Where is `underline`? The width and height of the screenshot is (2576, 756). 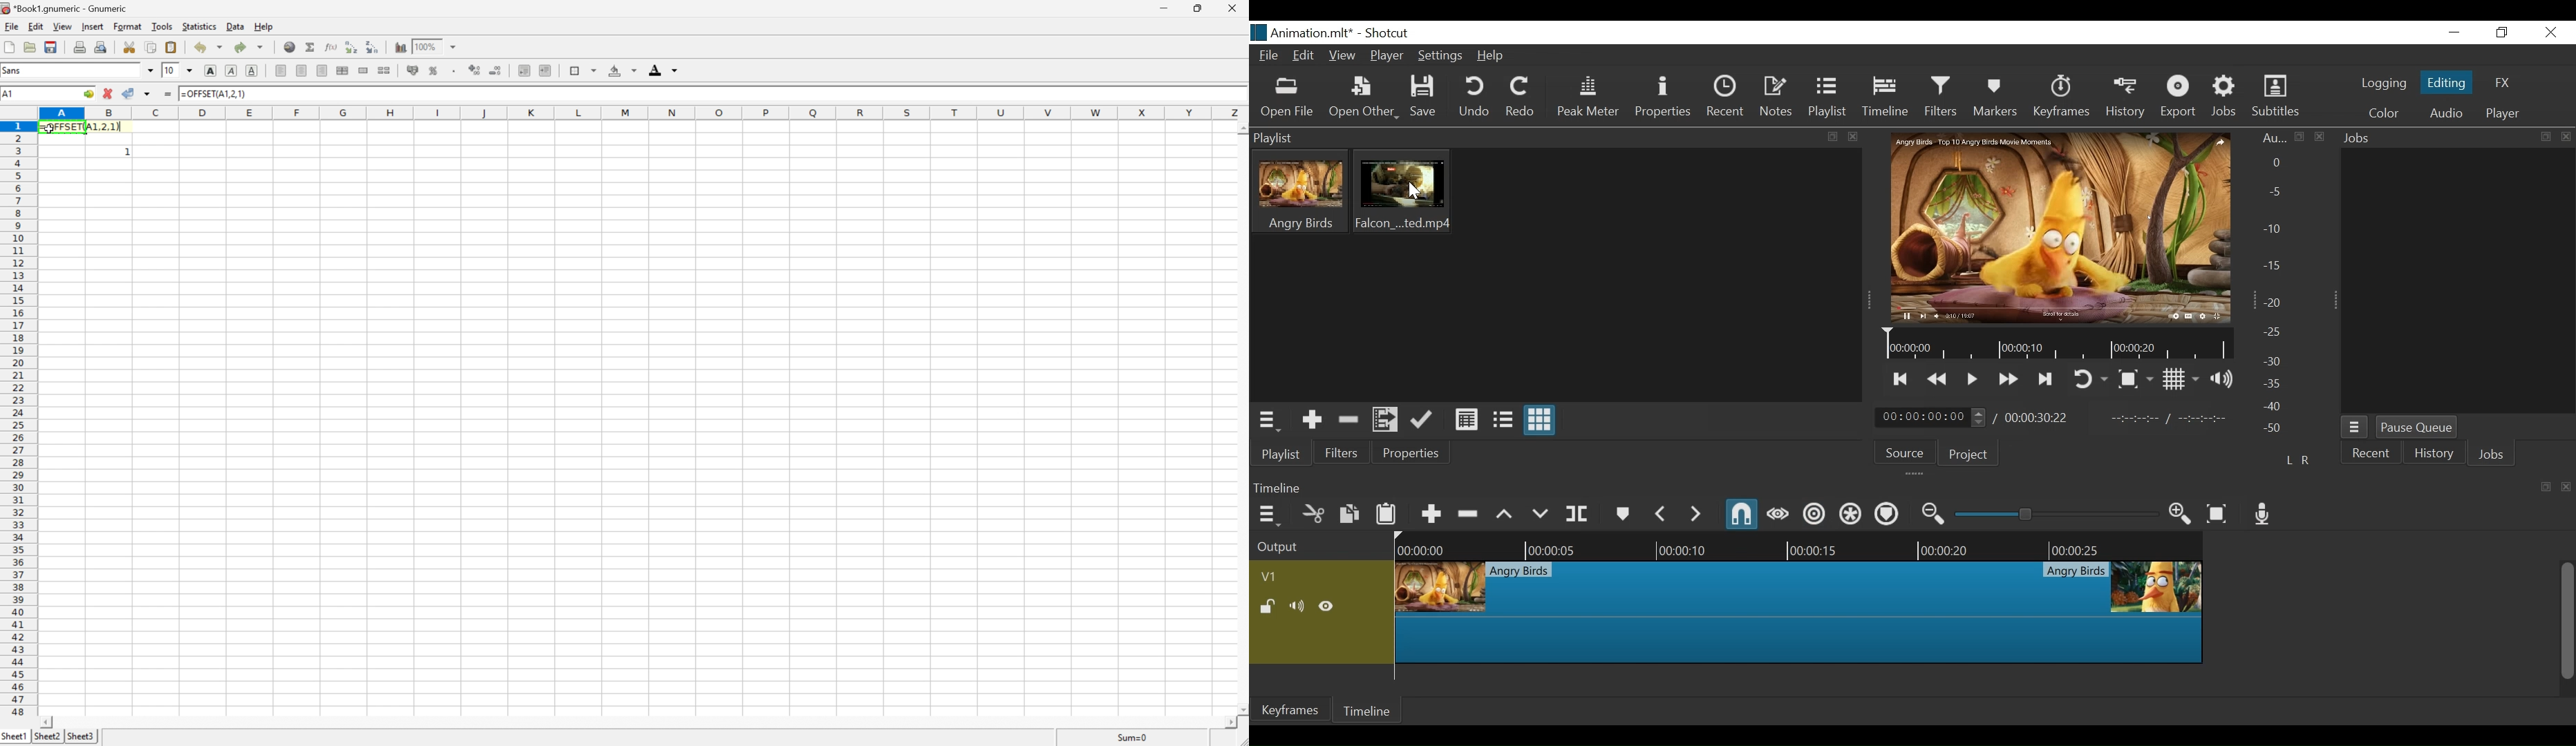 underline is located at coordinates (253, 70).